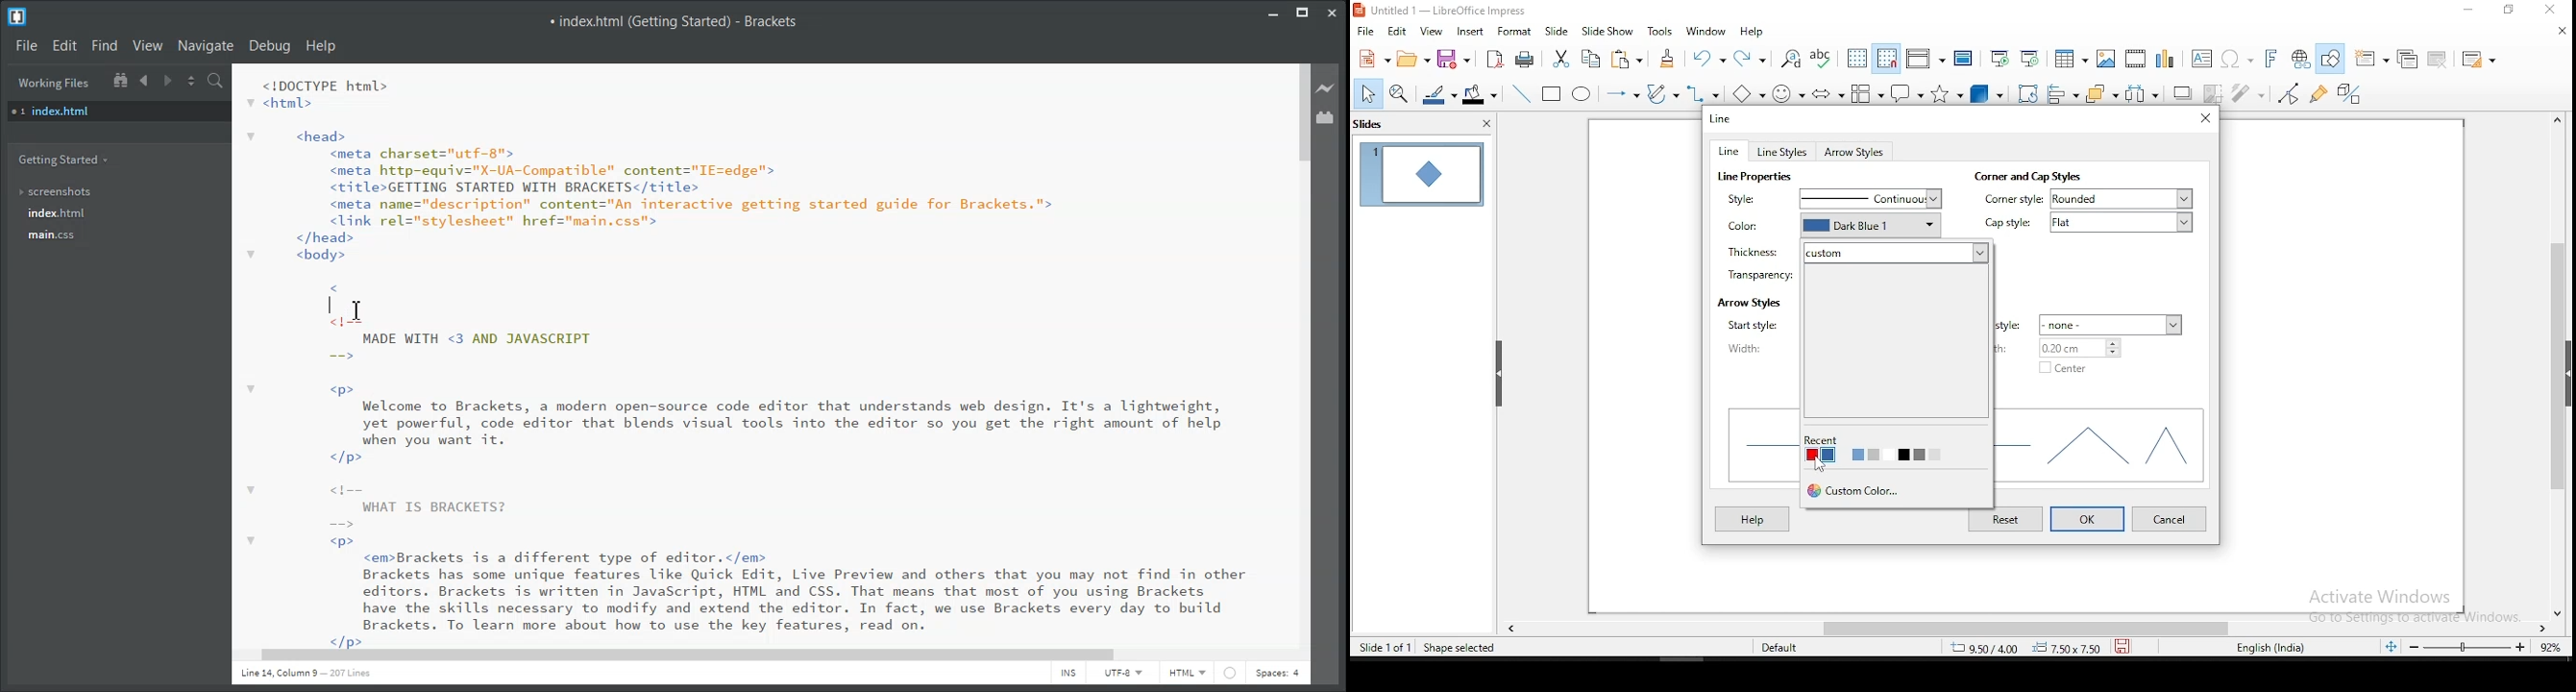 This screenshot has width=2576, height=700. Describe the element at coordinates (1592, 59) in the screenshot. I see `copy` at that location.